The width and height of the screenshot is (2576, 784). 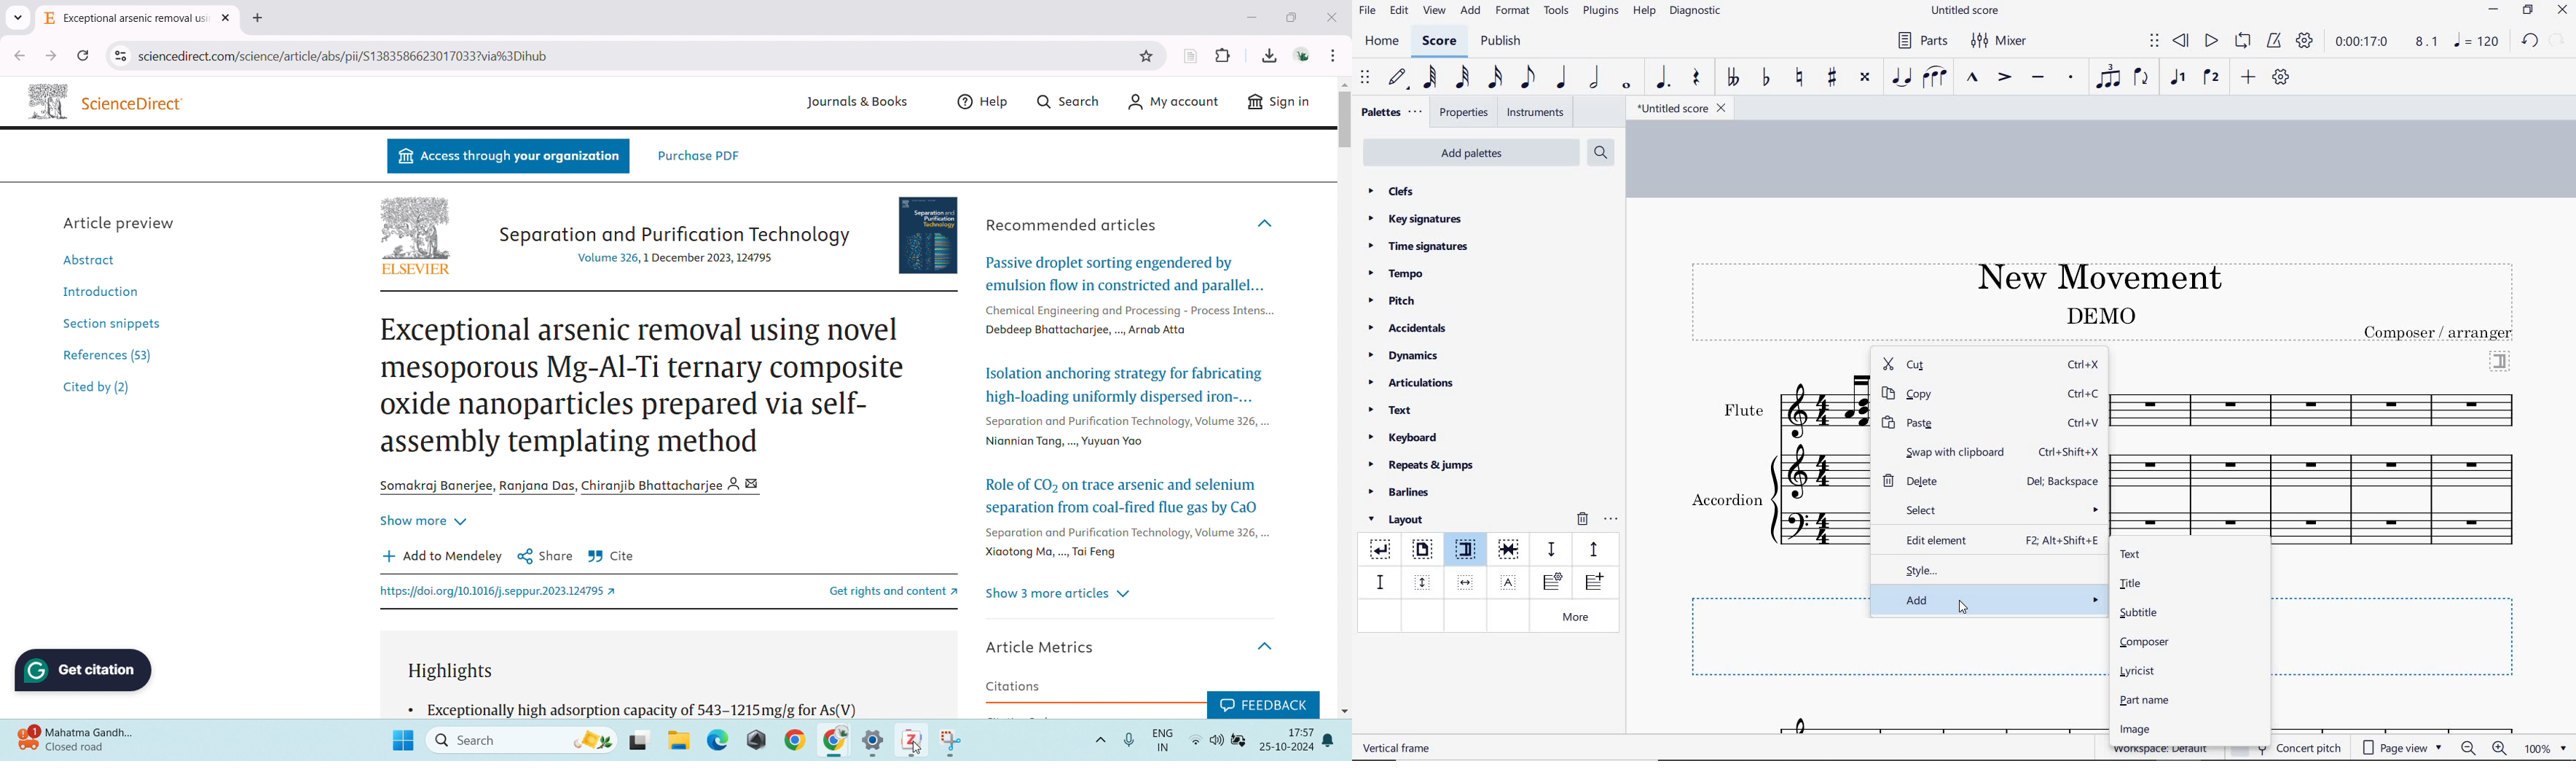 I want to click on Recommended articles, so click(x=1072, y=225).